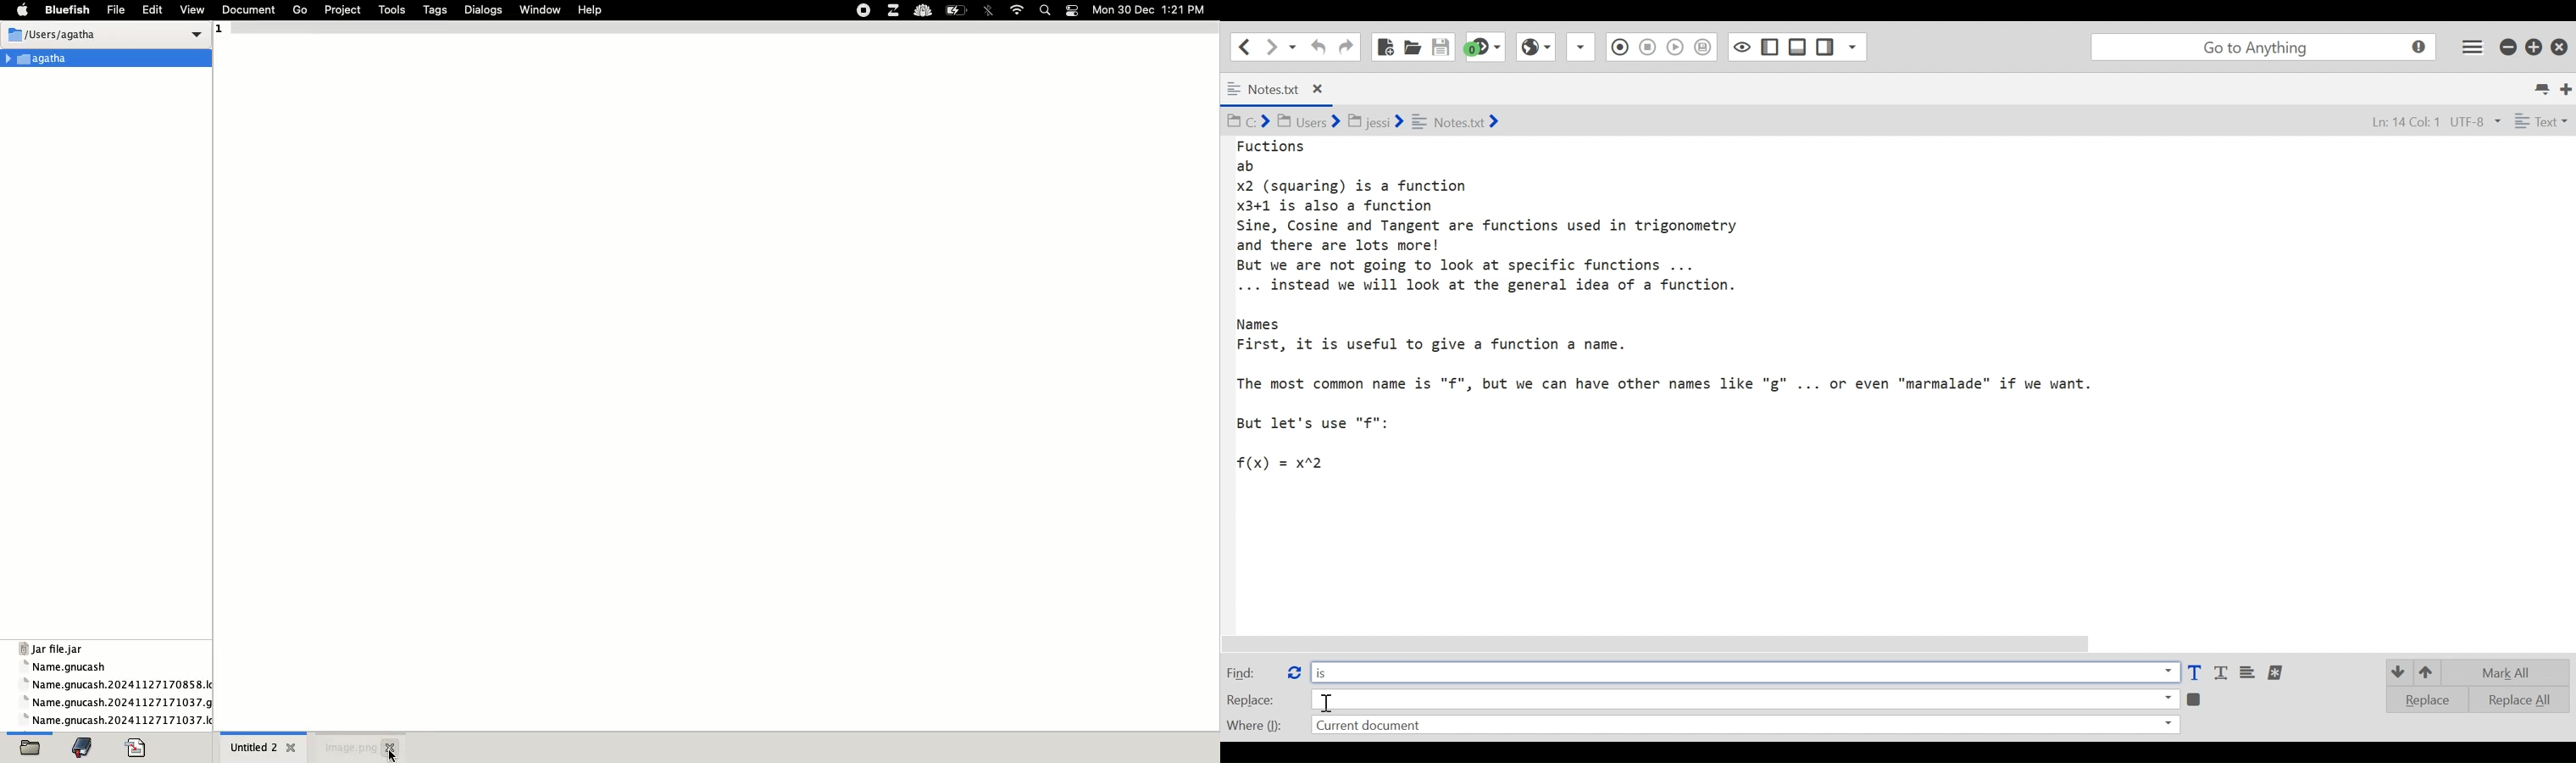  Describe the element at coordinates (2510, 698) in the screenshot. I see `Replace All` at that location.